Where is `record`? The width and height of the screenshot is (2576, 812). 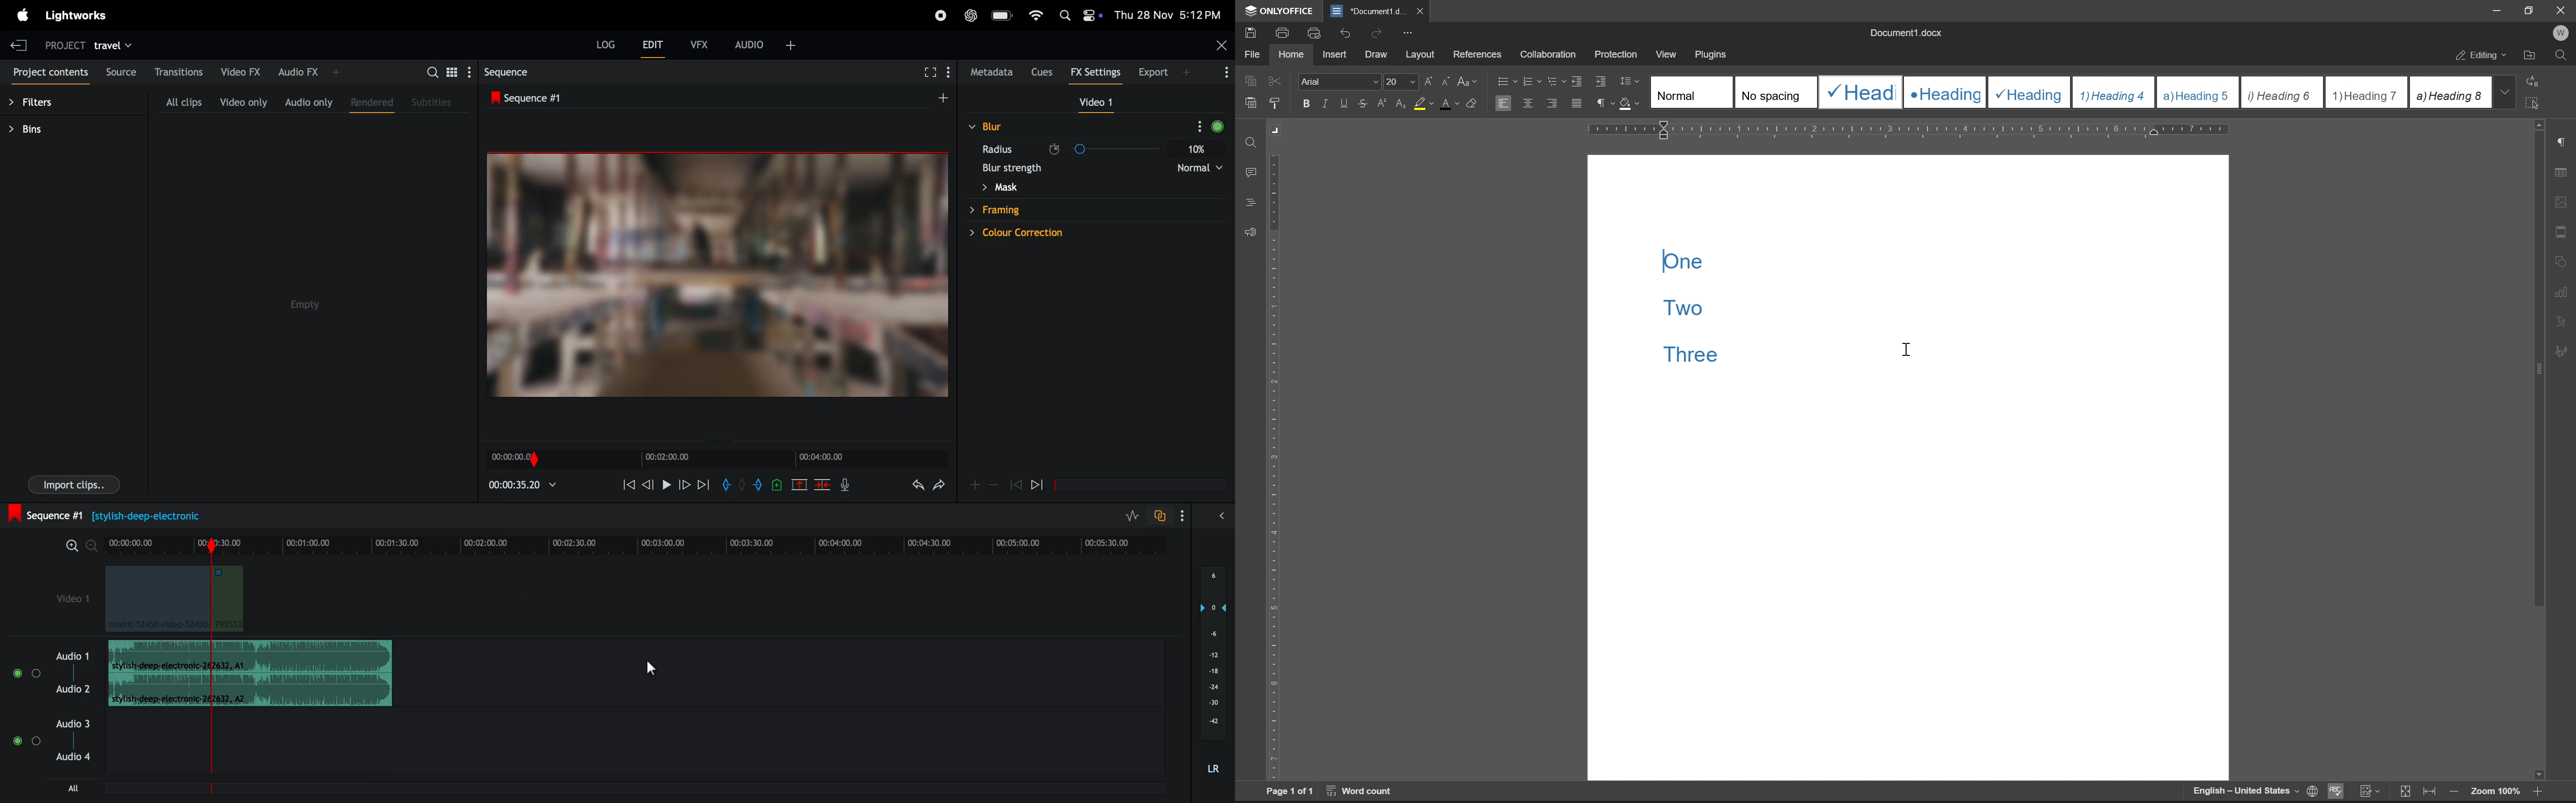 record is located at coordinates (940, 16).